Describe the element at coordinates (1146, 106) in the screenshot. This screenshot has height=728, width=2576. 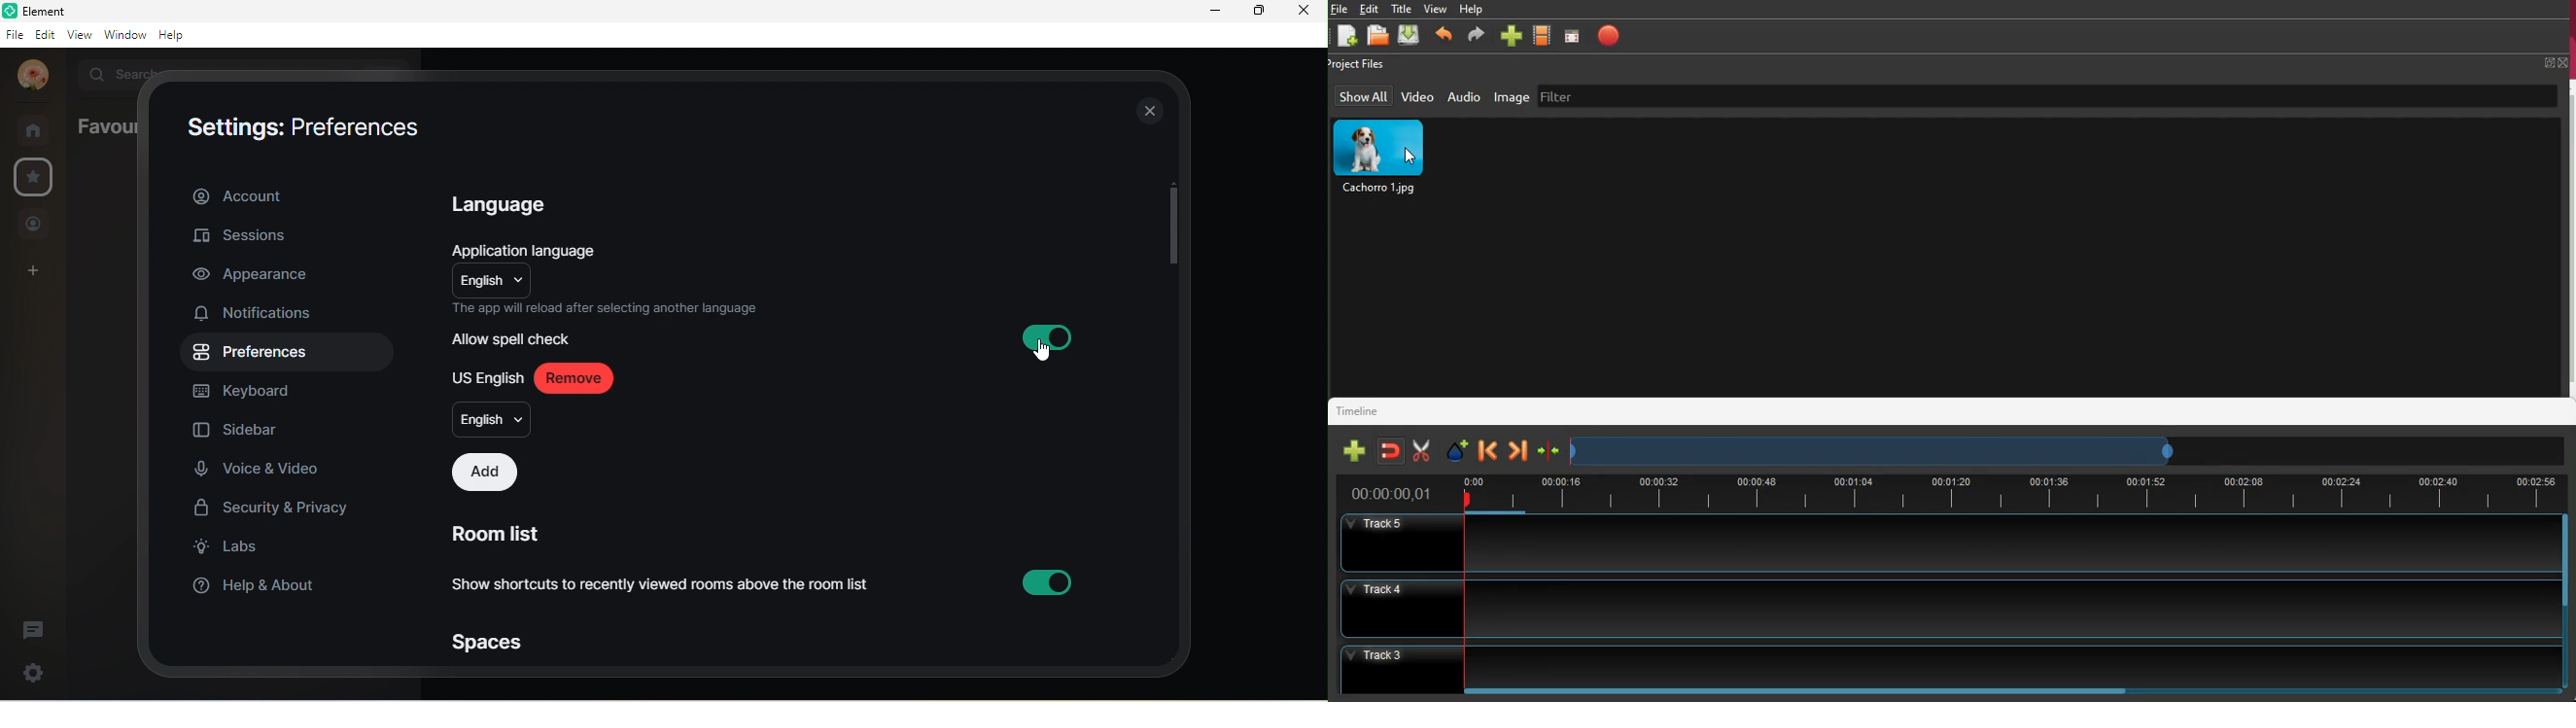
I see `close` at that location.